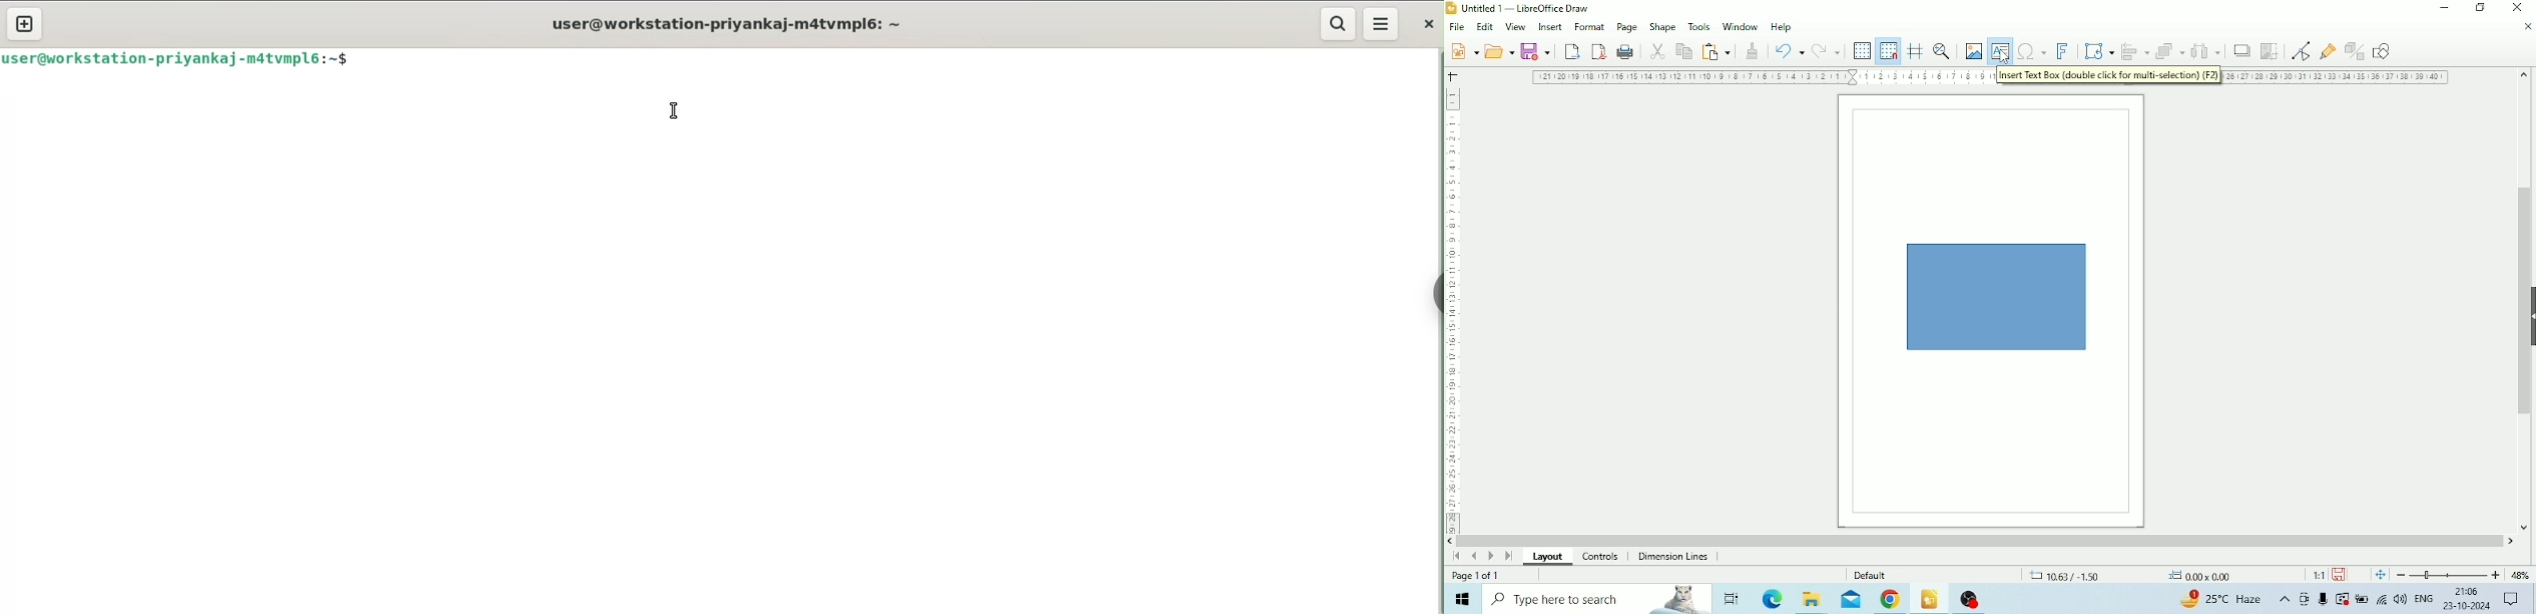 The width and height of the screenshot is (2548, 616). Describe the element at coordinates (1464, 599) in the screenshot. I see `Windows` at that location.